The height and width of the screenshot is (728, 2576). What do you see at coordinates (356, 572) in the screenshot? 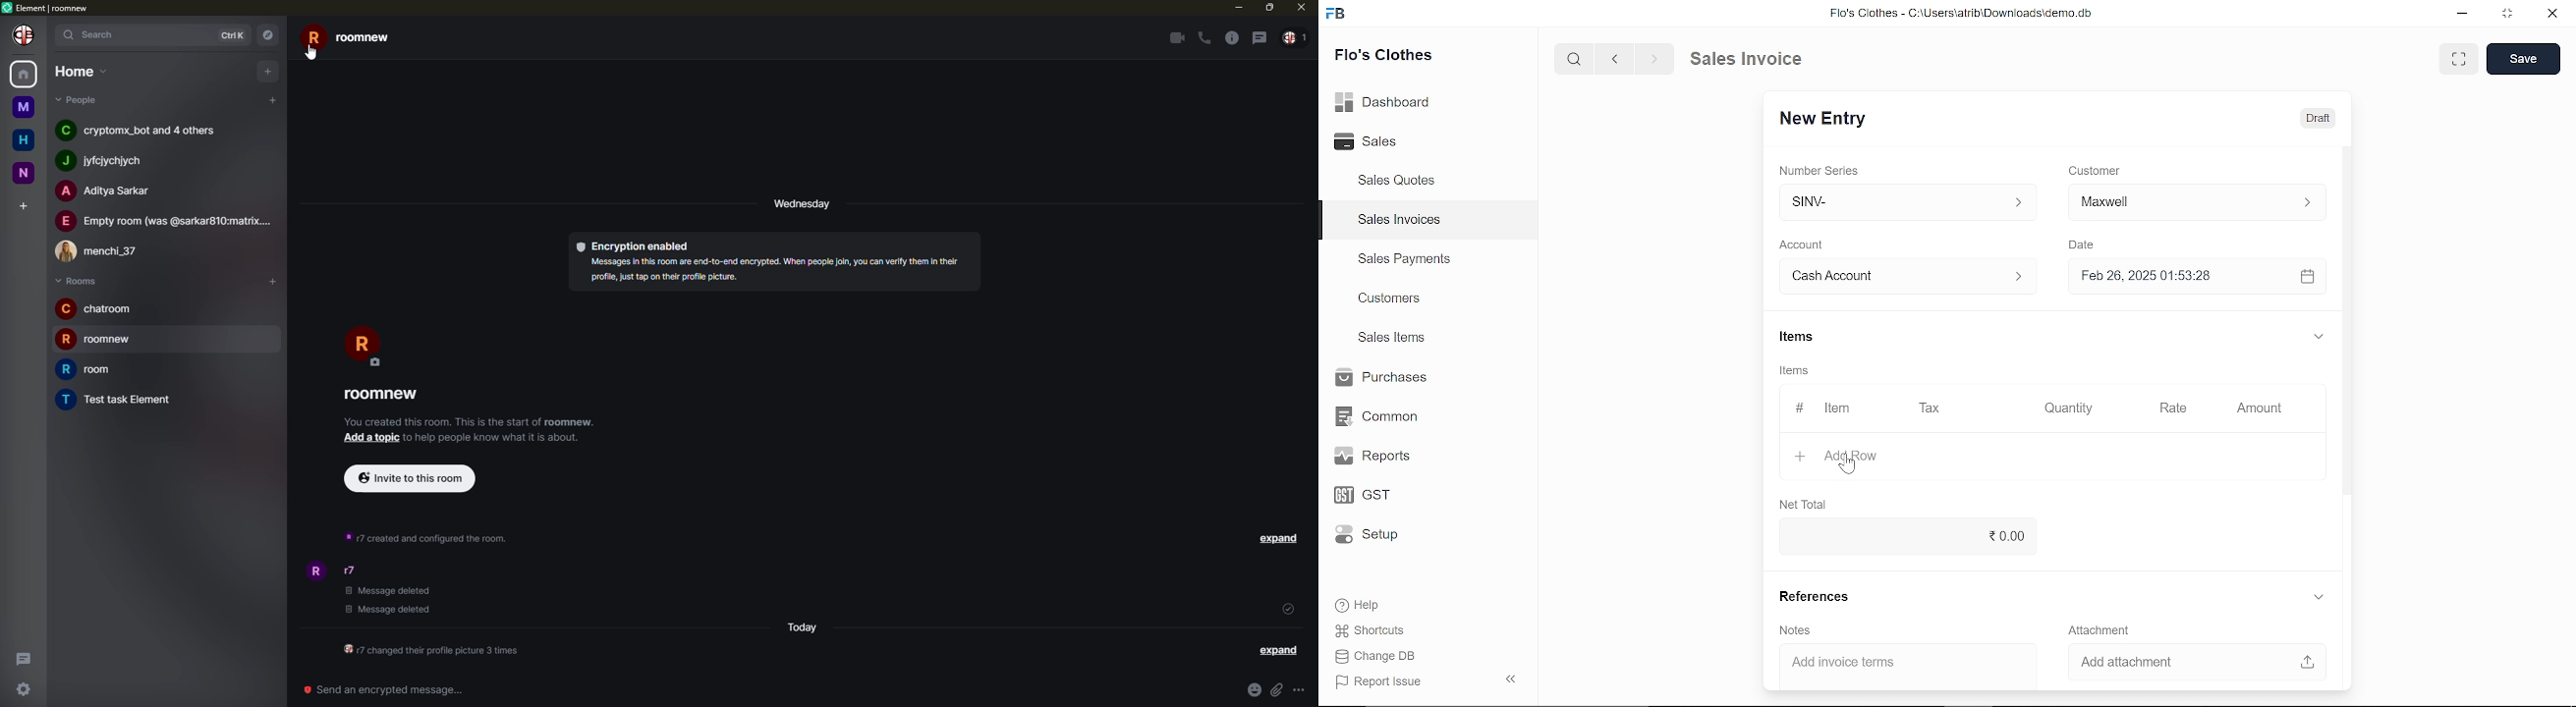
I see `people` at bounding box center [356, 572].